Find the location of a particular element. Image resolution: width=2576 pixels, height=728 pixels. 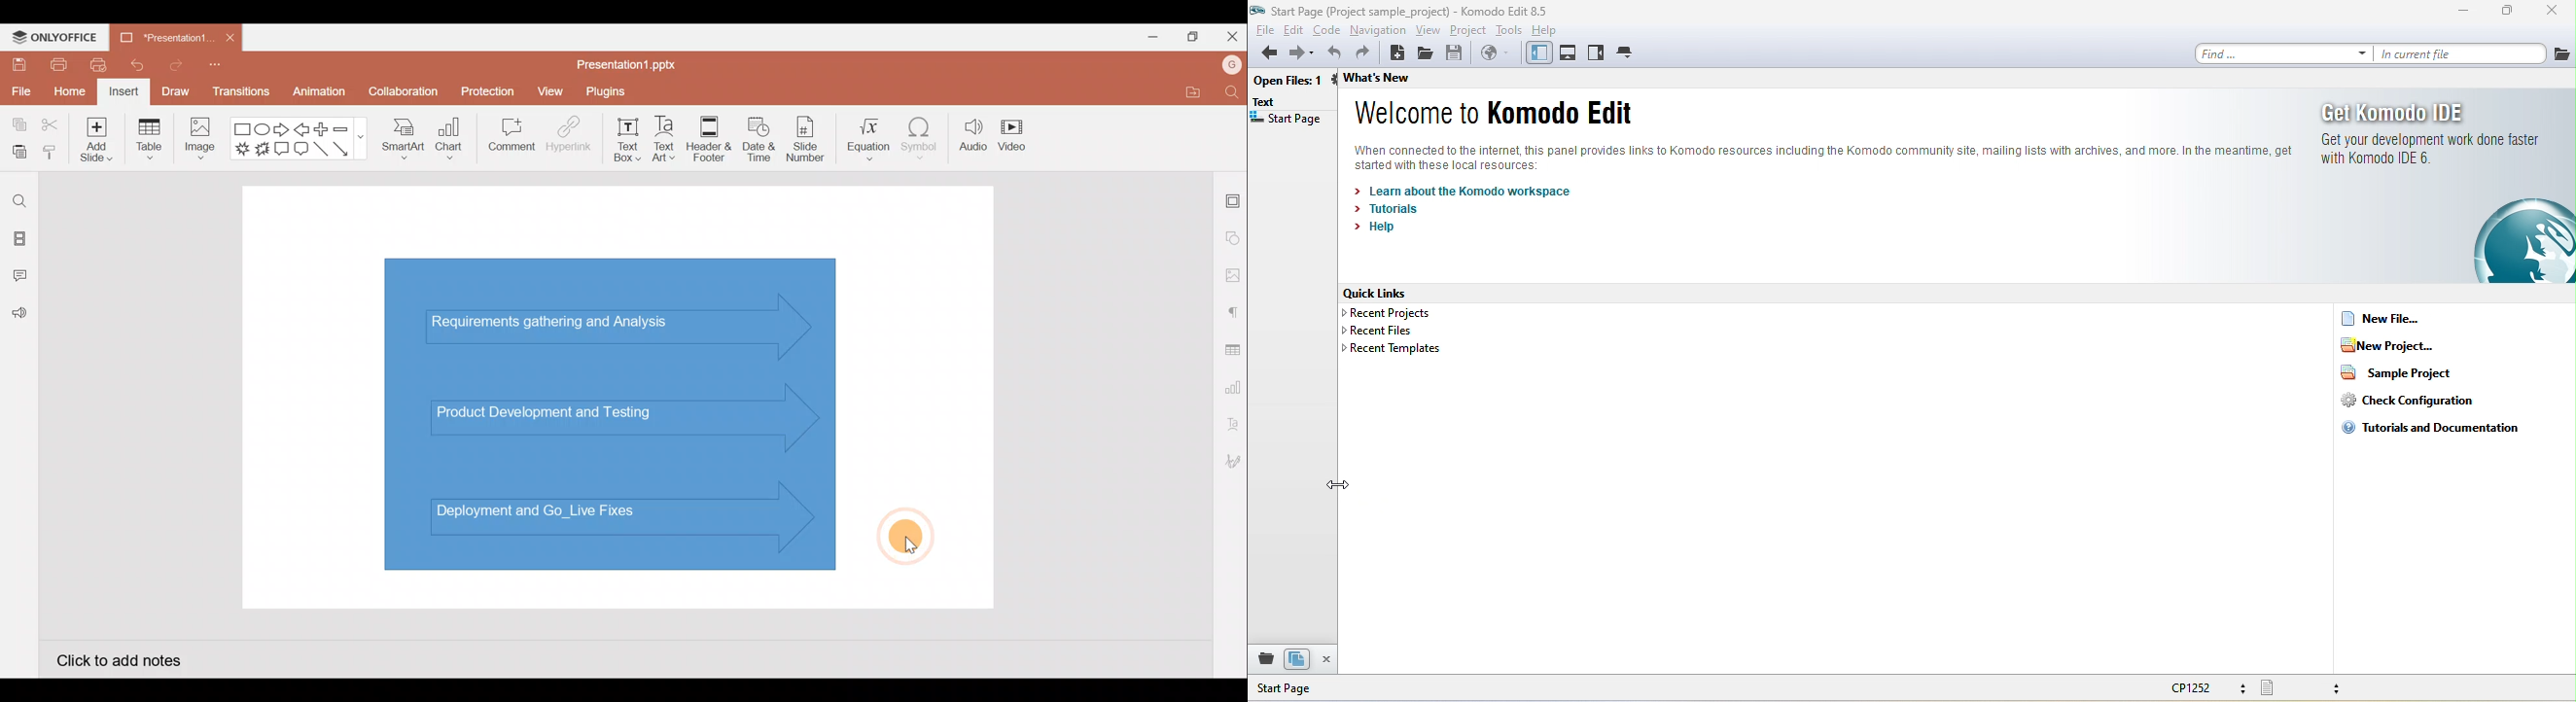

Find is located at coordinates (20, 201).